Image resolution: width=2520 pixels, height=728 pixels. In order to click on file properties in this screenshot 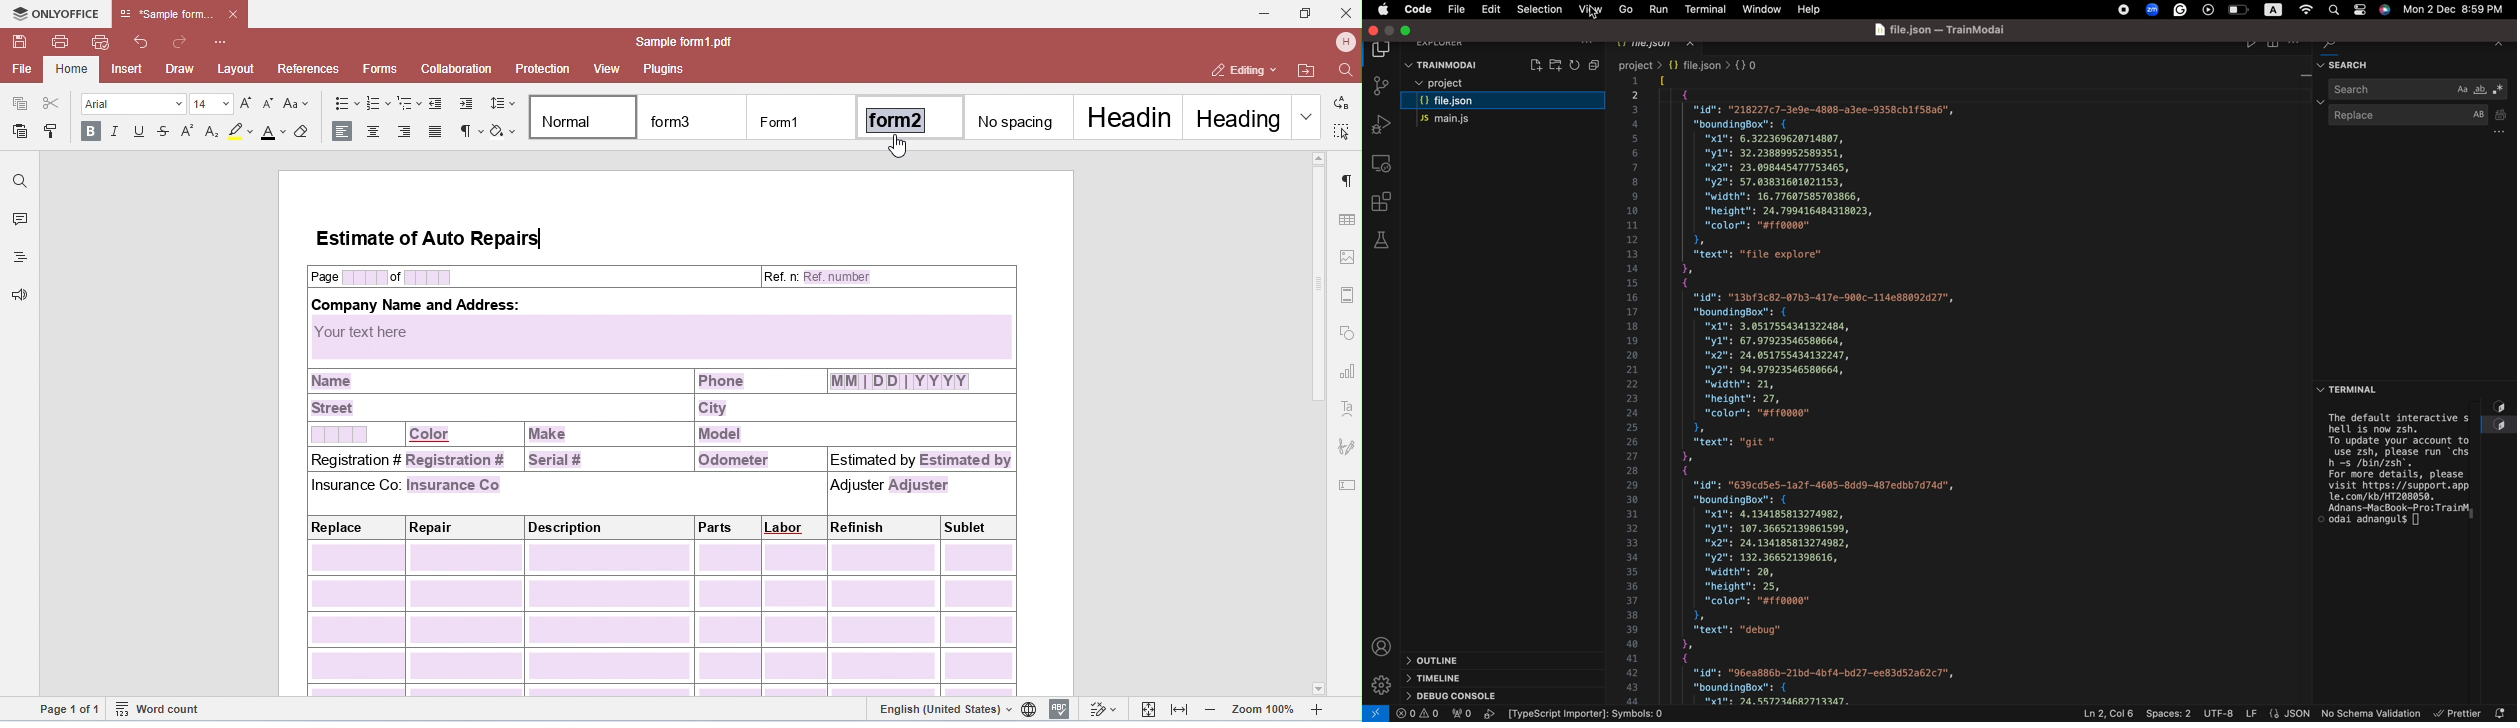, I will do `click(2277, 714)`.